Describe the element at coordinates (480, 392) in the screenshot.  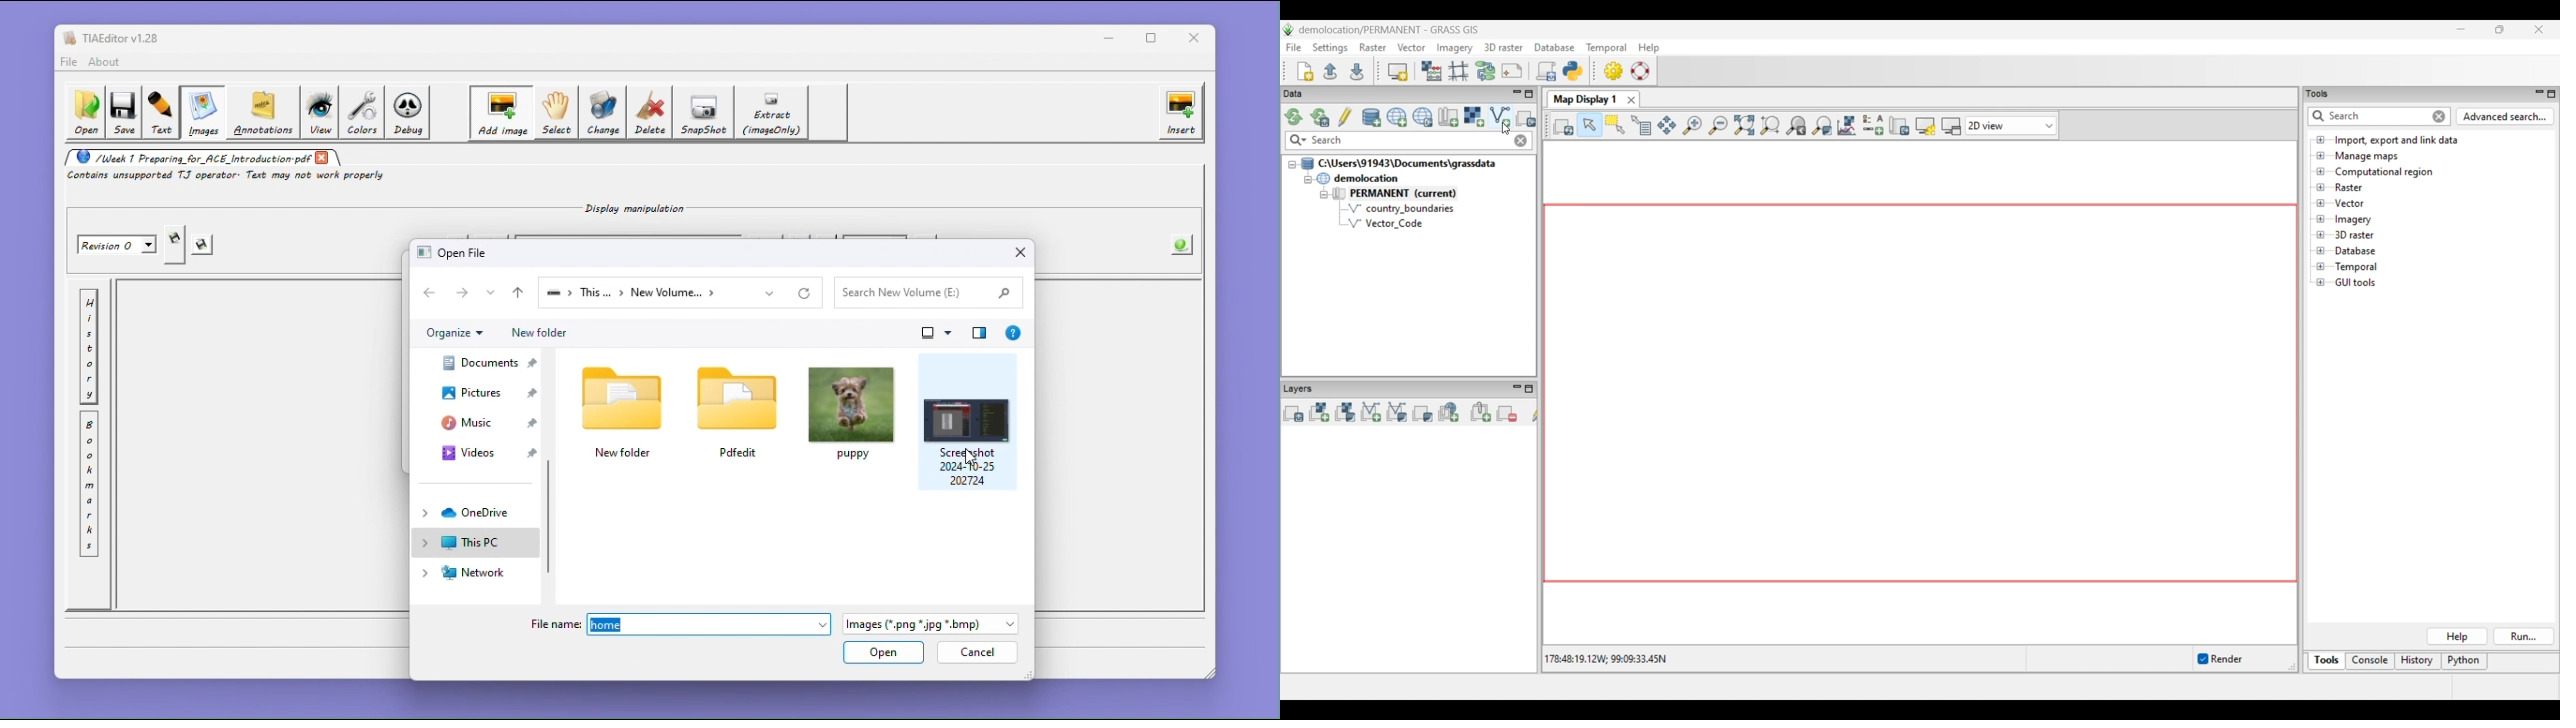
I see `pictures` at that location.